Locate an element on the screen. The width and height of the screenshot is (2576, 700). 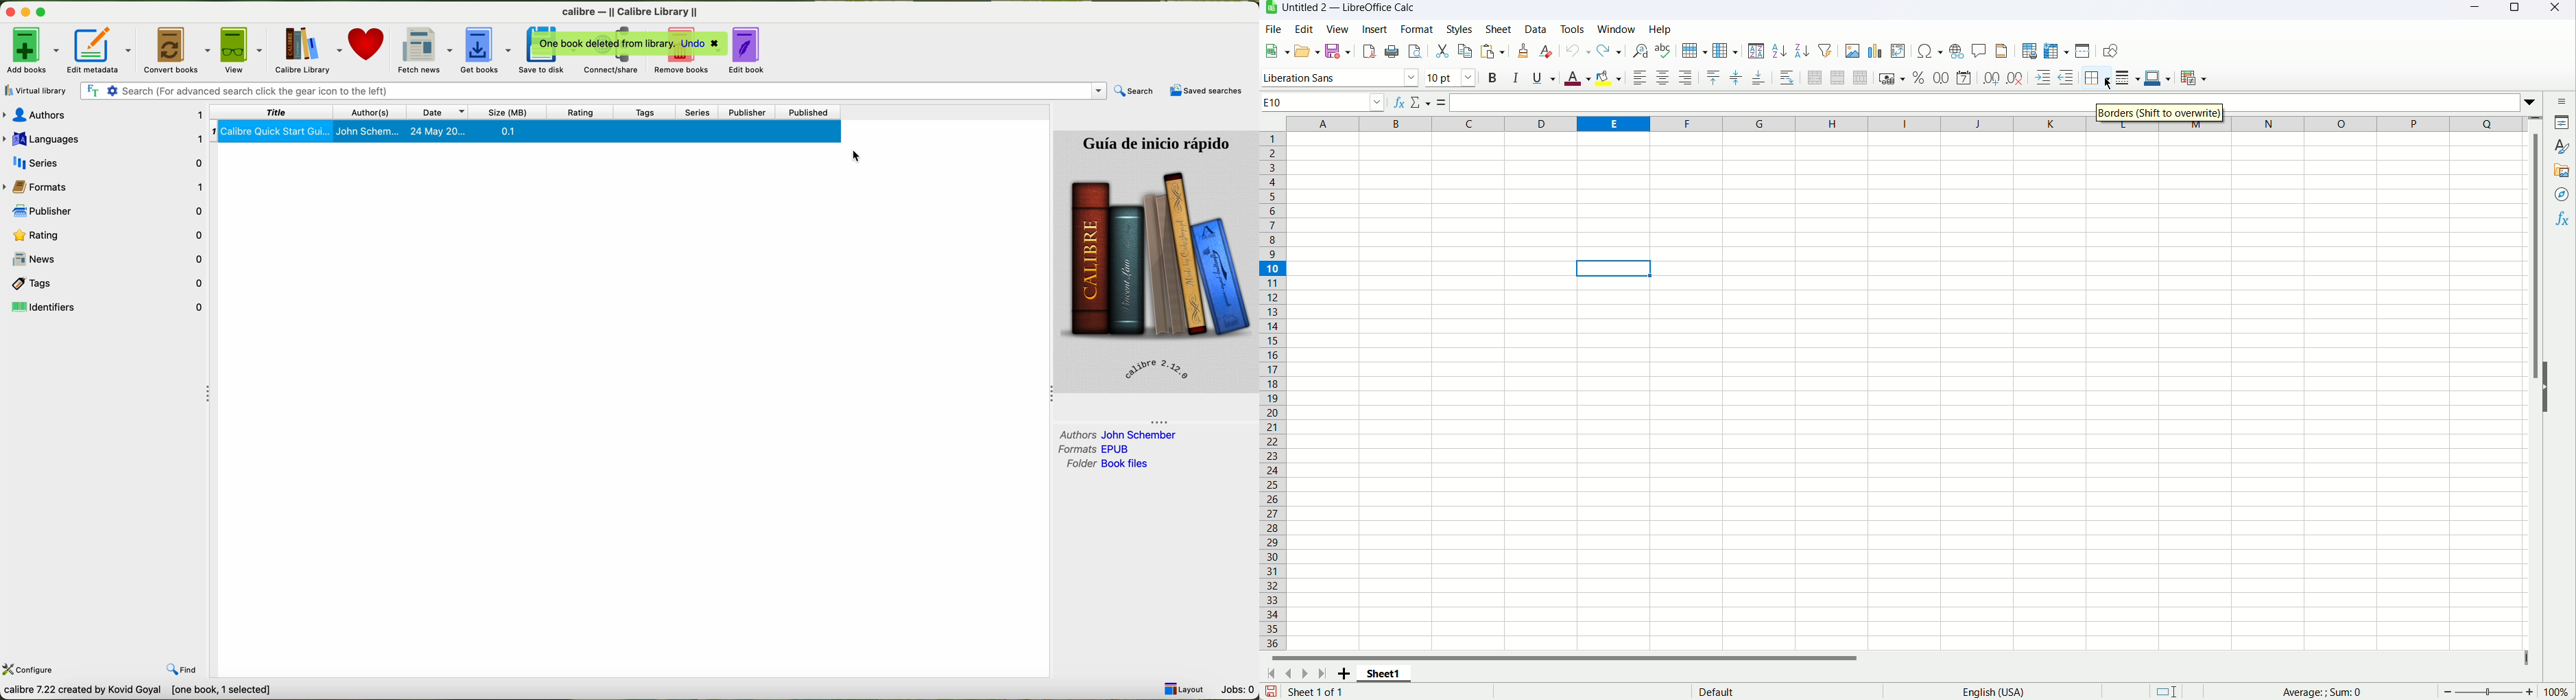
calibre library is located at coordinates (307, 50).